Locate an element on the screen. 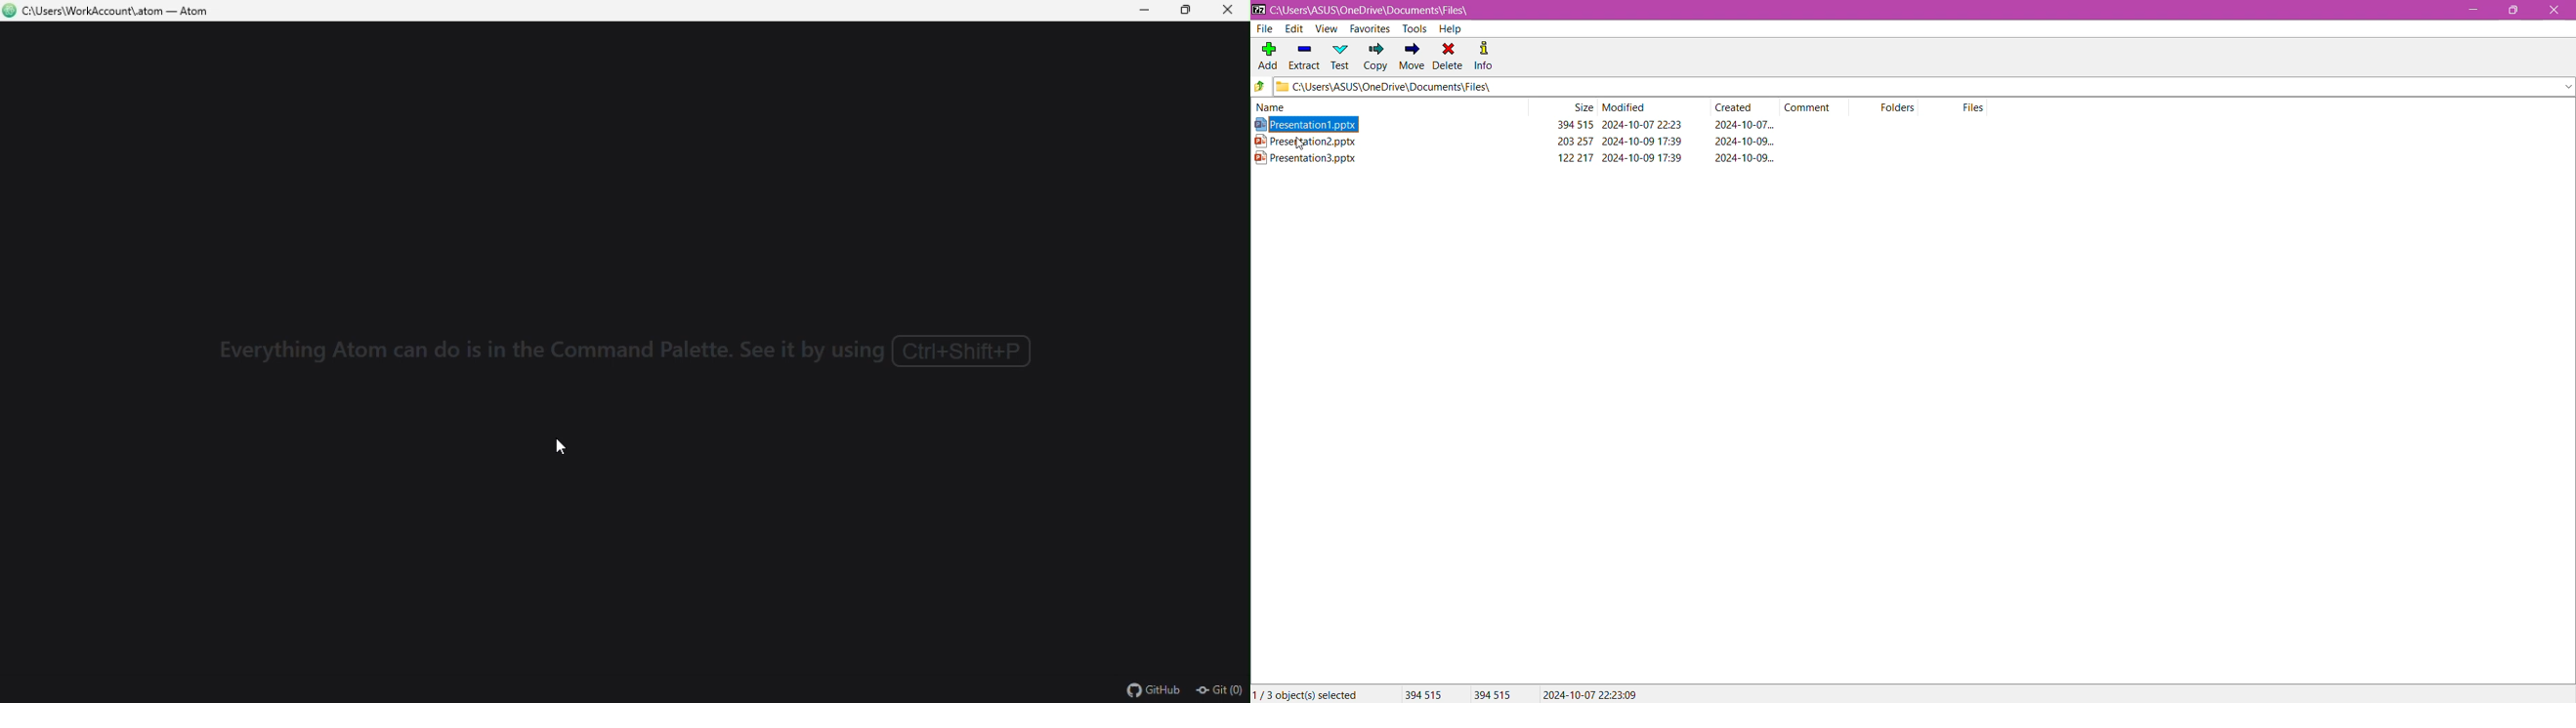  Info is located at coordinates (1485, 55).